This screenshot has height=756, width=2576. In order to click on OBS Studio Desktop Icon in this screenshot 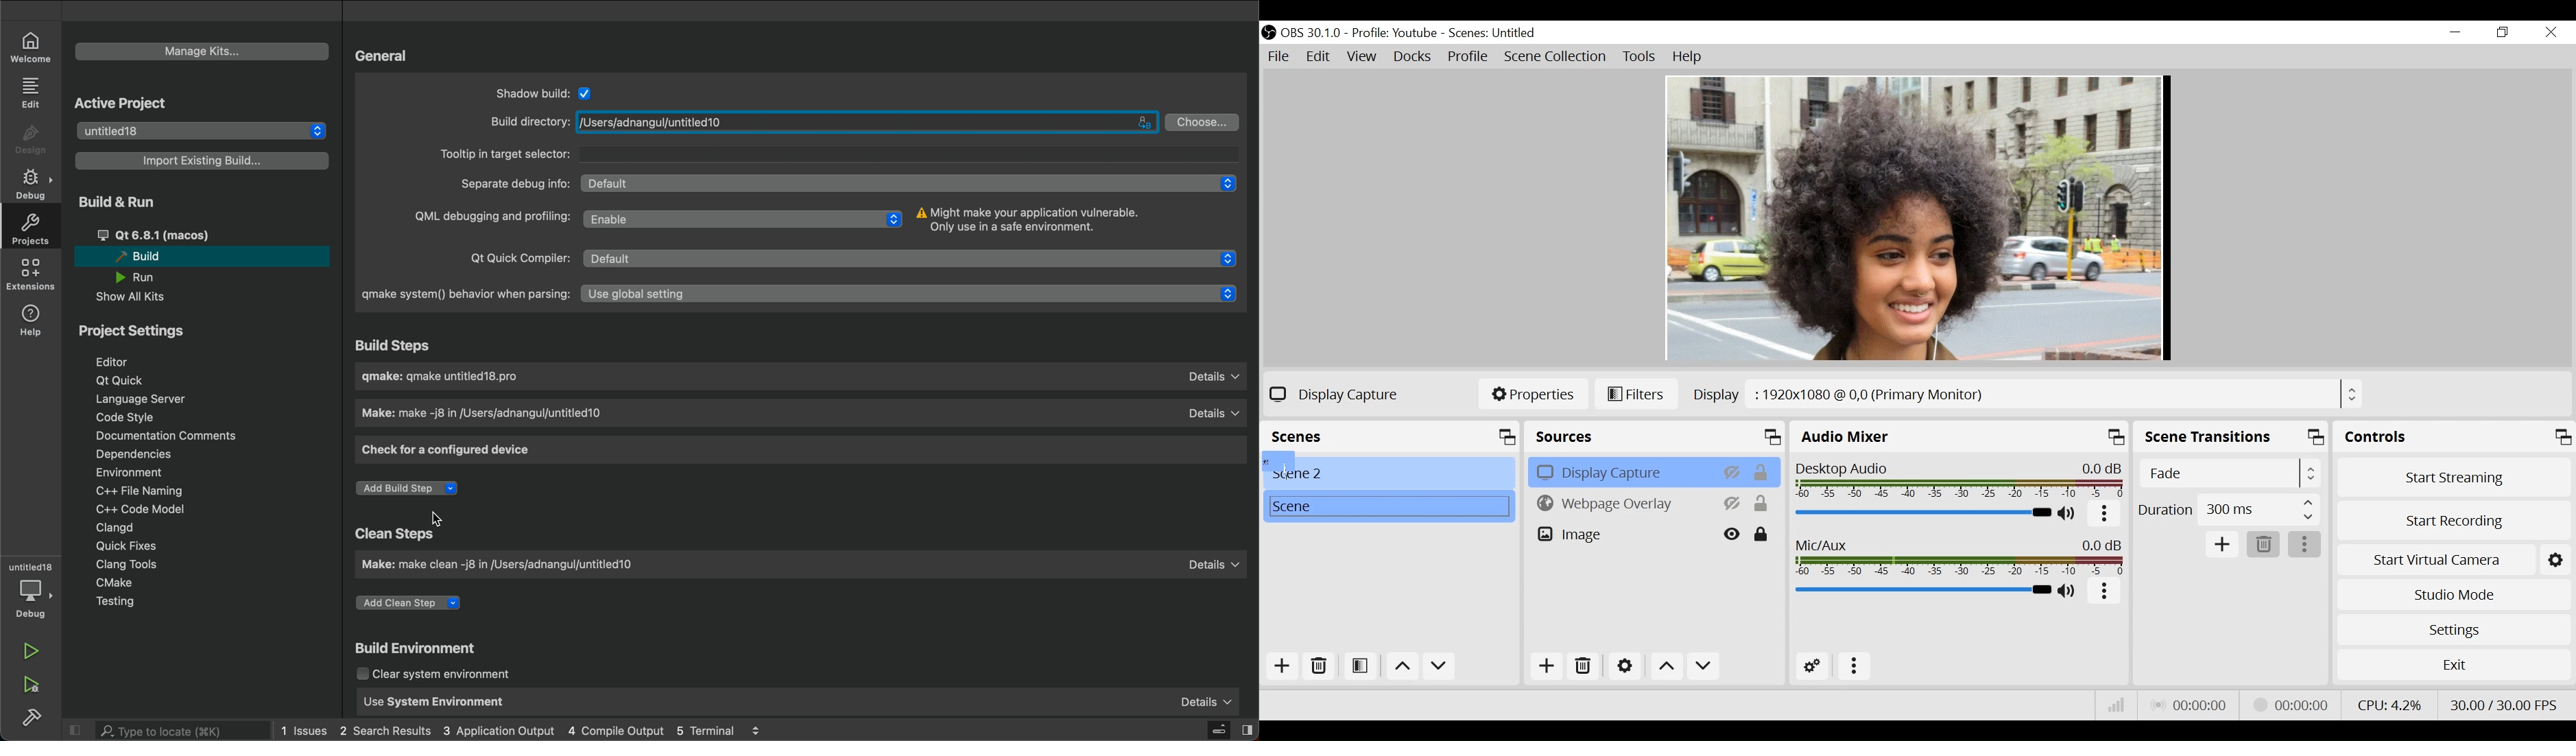, I will do `click(1269, 34)`.